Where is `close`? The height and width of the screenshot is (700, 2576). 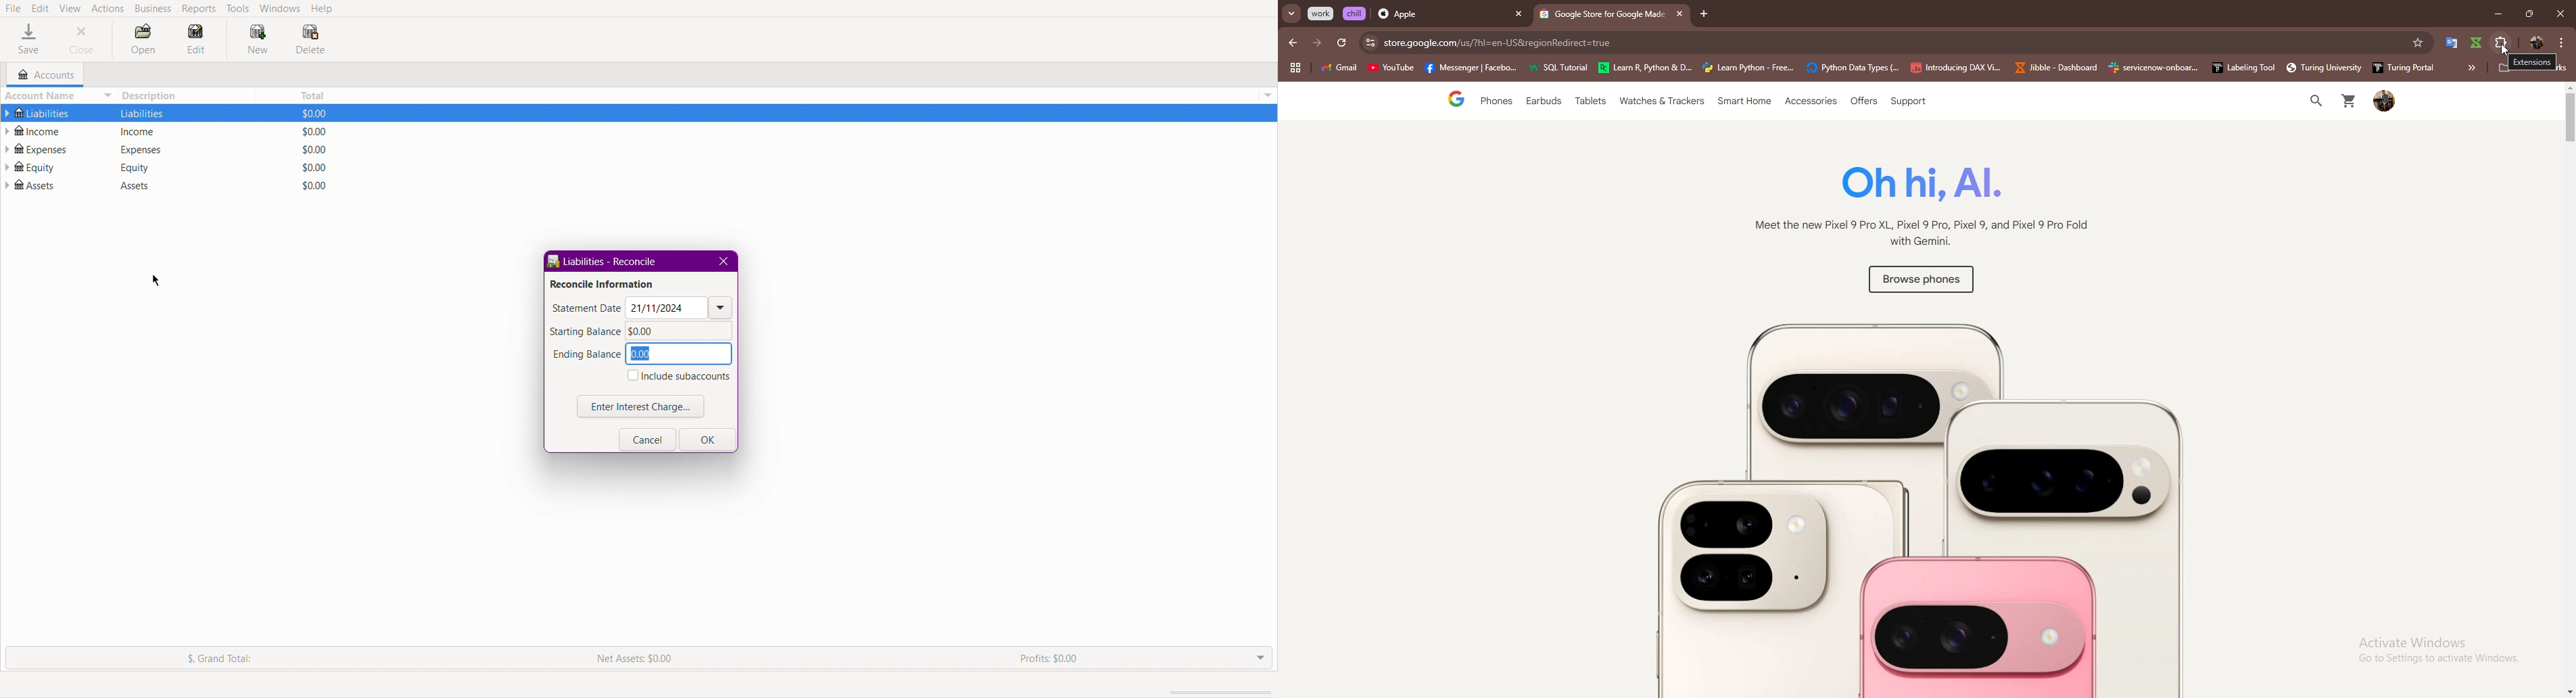 close is located at coordinates (2560, 14).